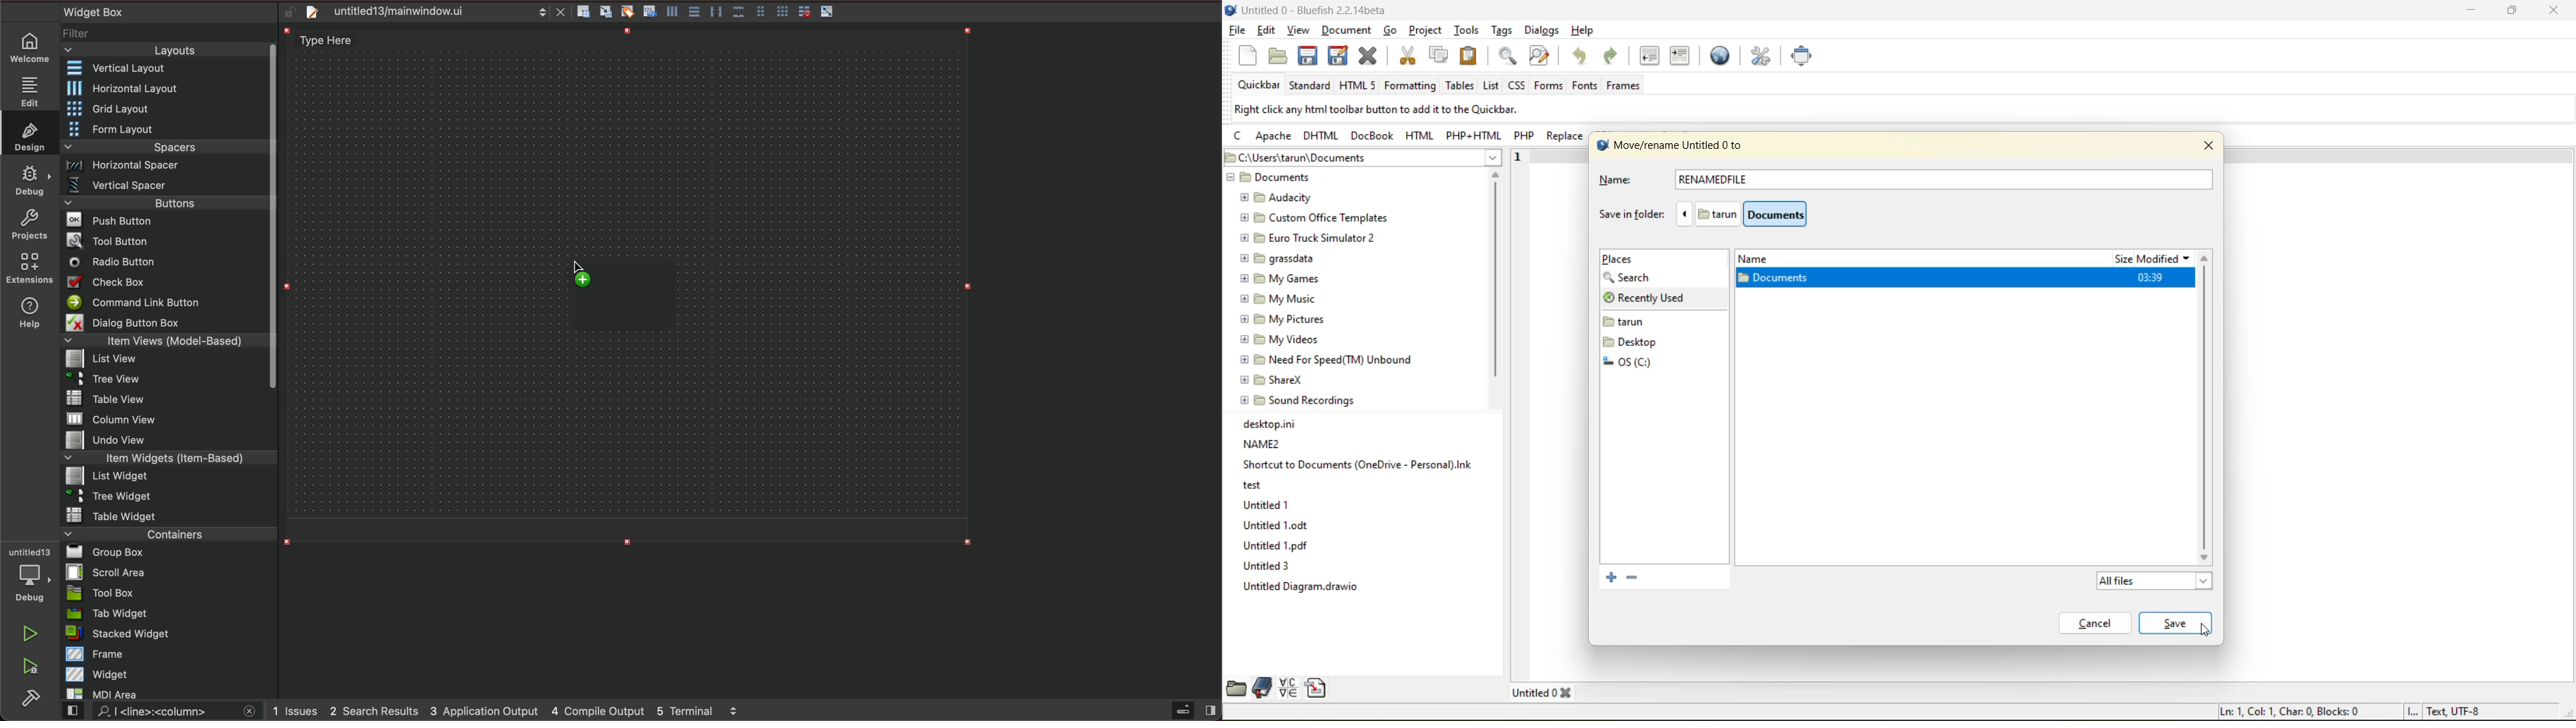 This screenshot has width=2576, height=728. I want to click on project, so click(1428, 32).